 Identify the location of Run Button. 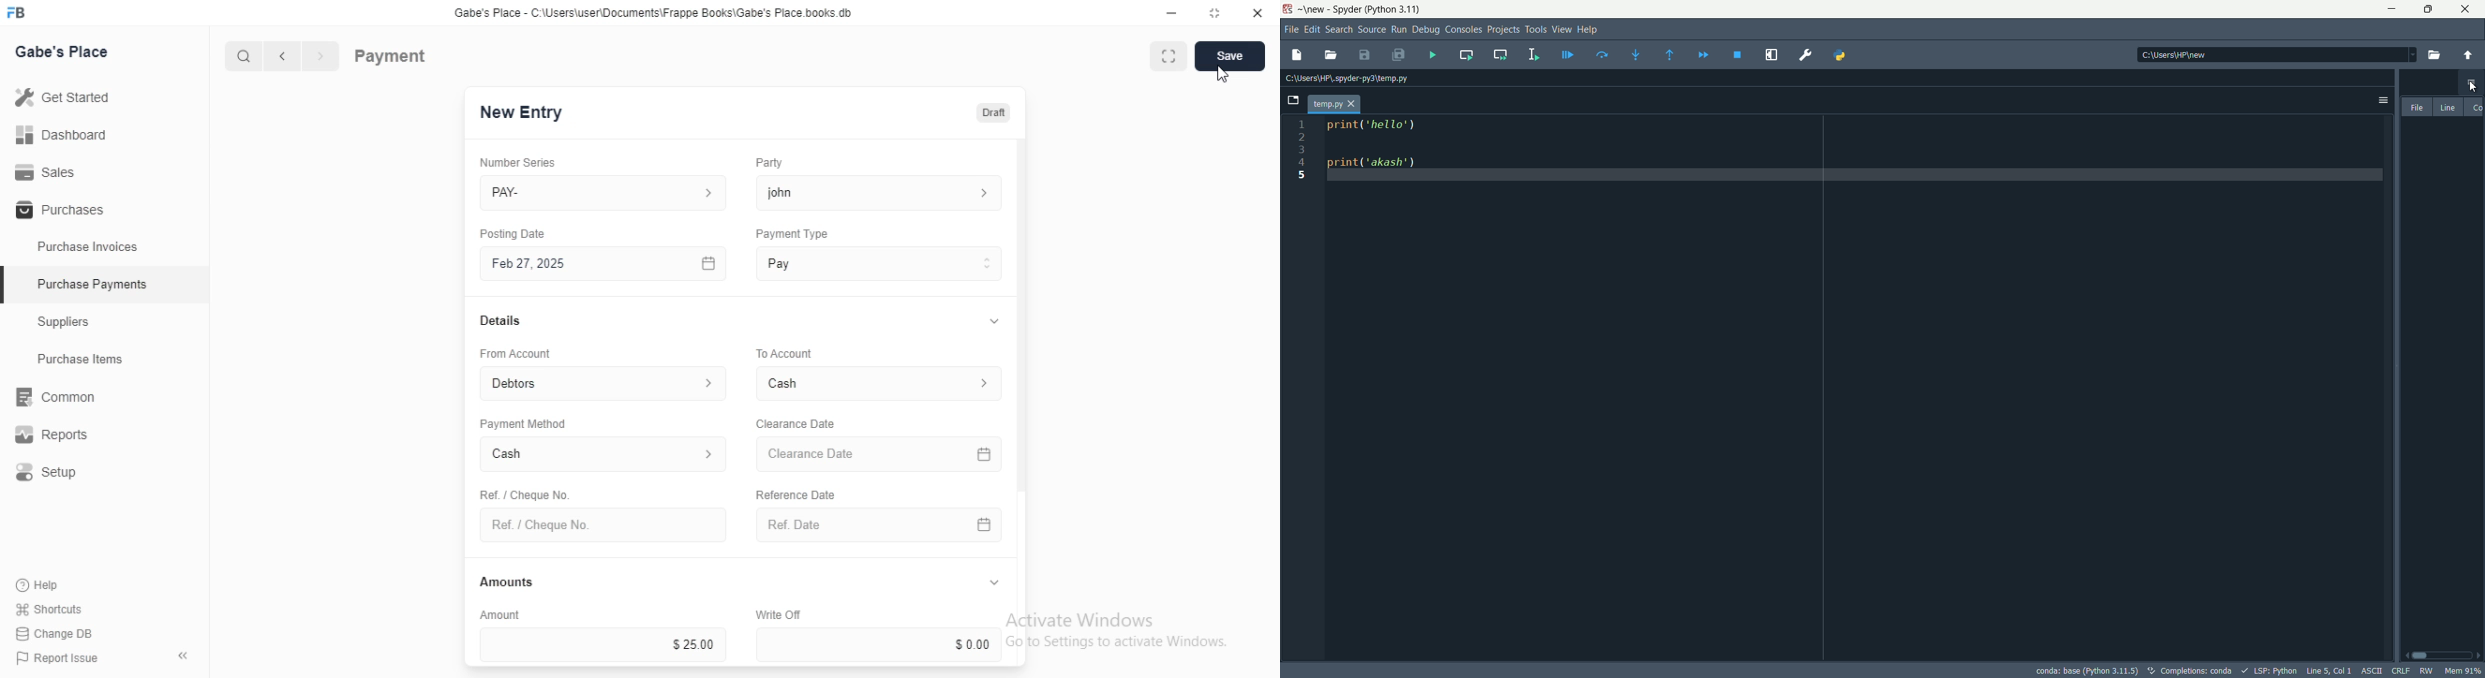
(1399, 30).